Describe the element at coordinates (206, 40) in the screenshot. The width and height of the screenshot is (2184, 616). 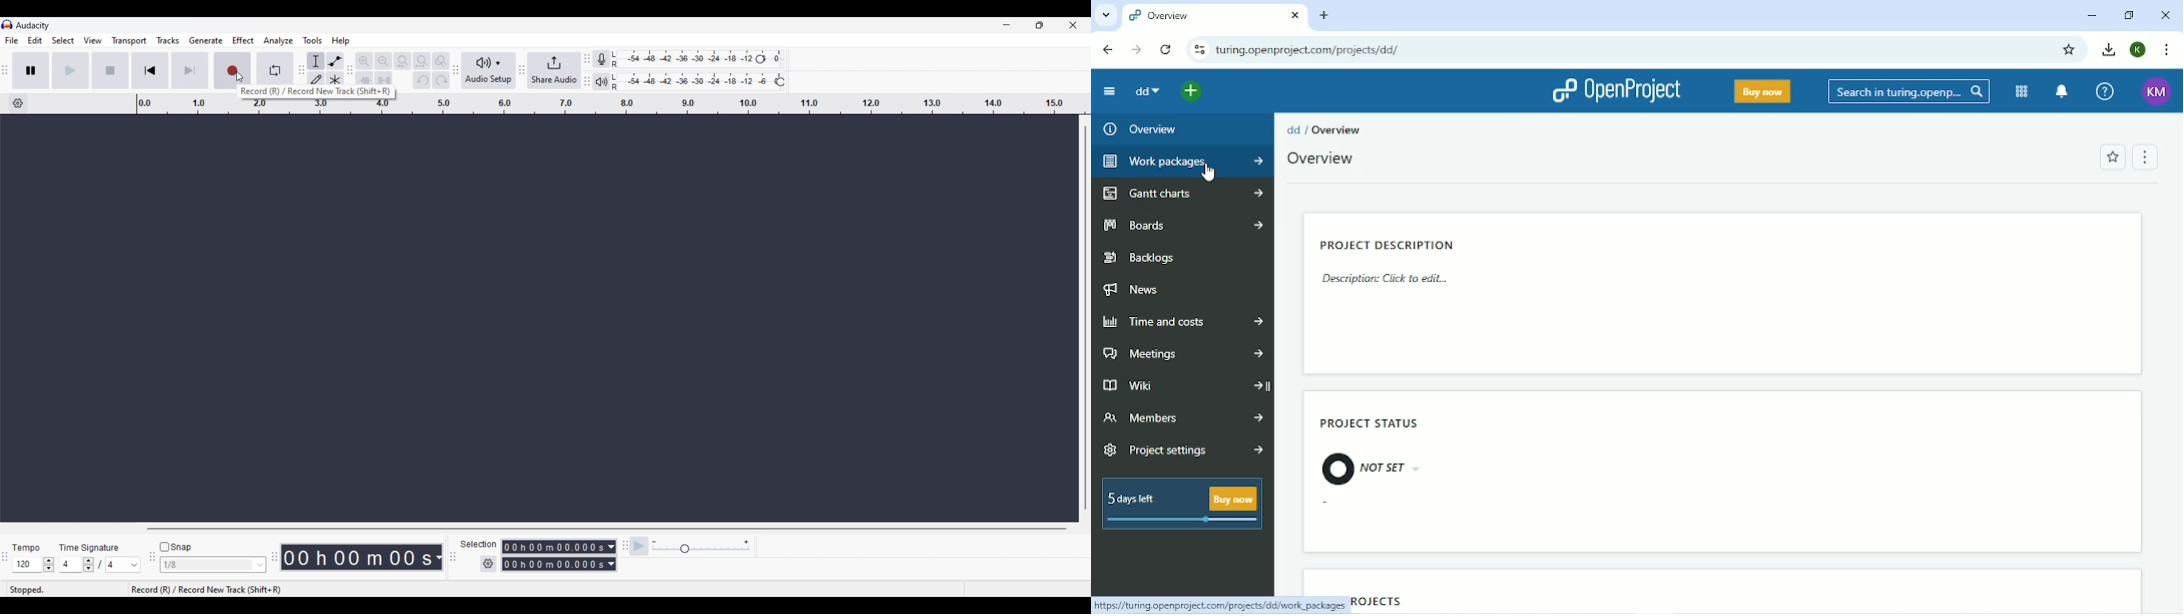
I see `Generate menu` at that location.